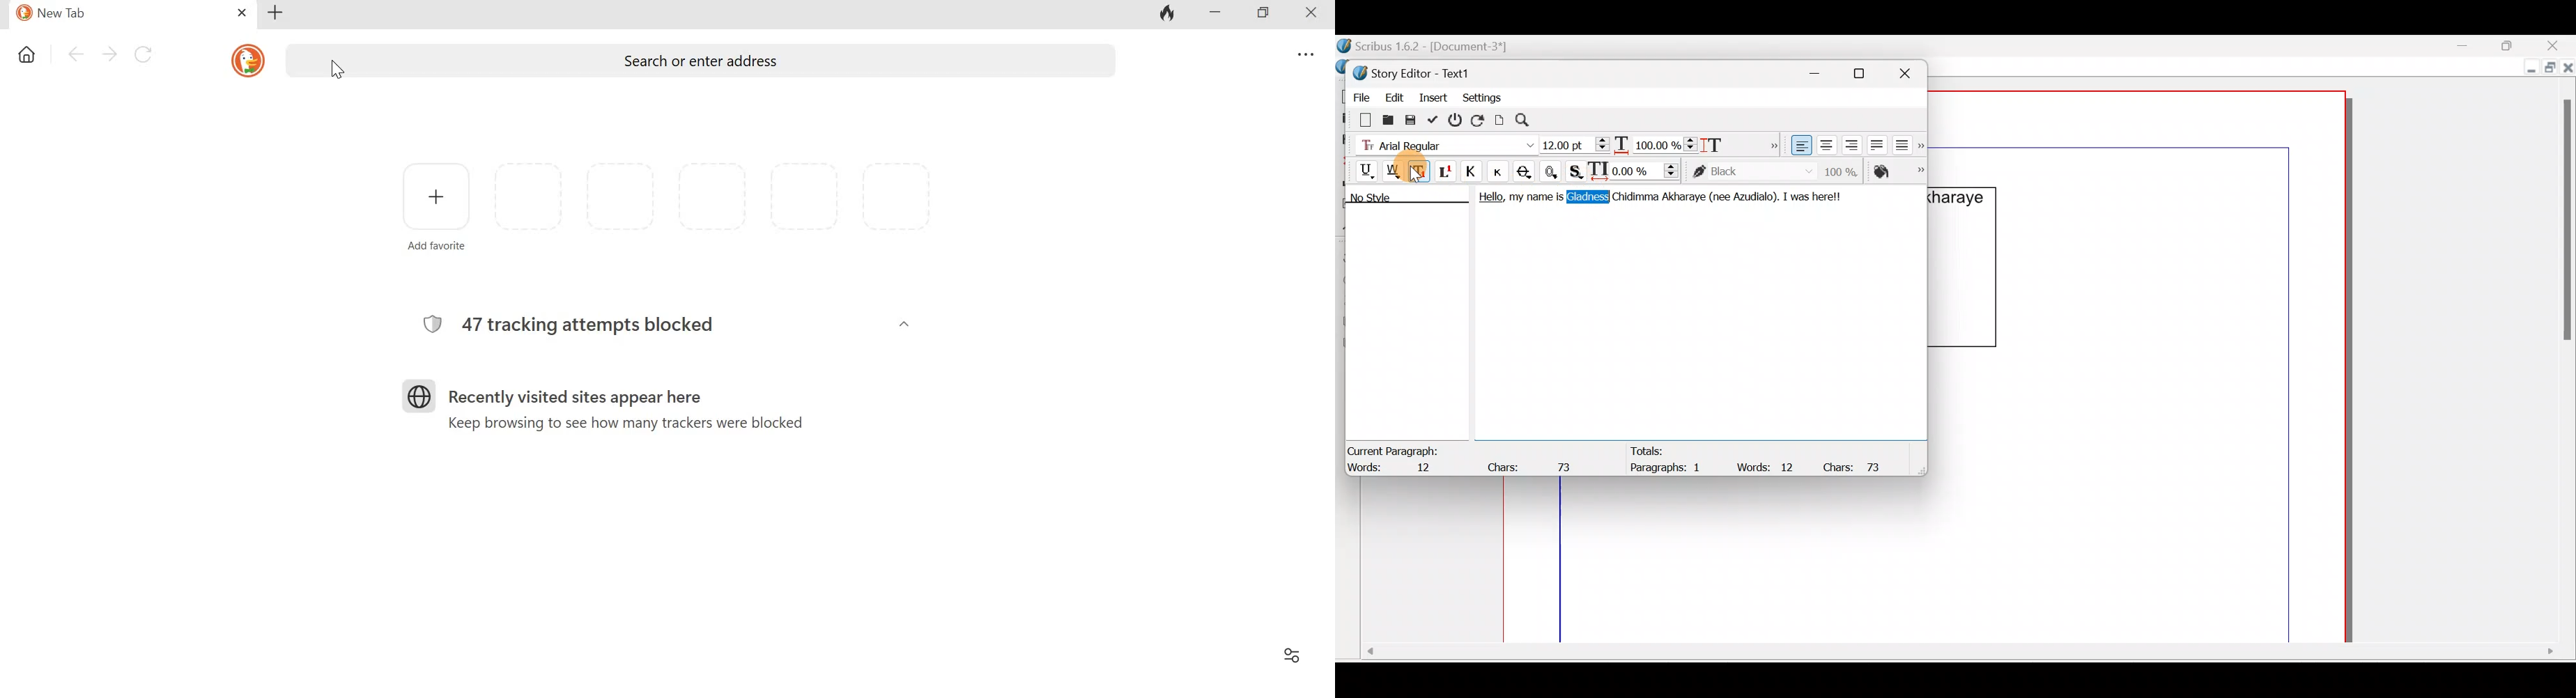 The width and height of the screenshot is (2576, 700). I want to click on Close, so click(2557, 45).